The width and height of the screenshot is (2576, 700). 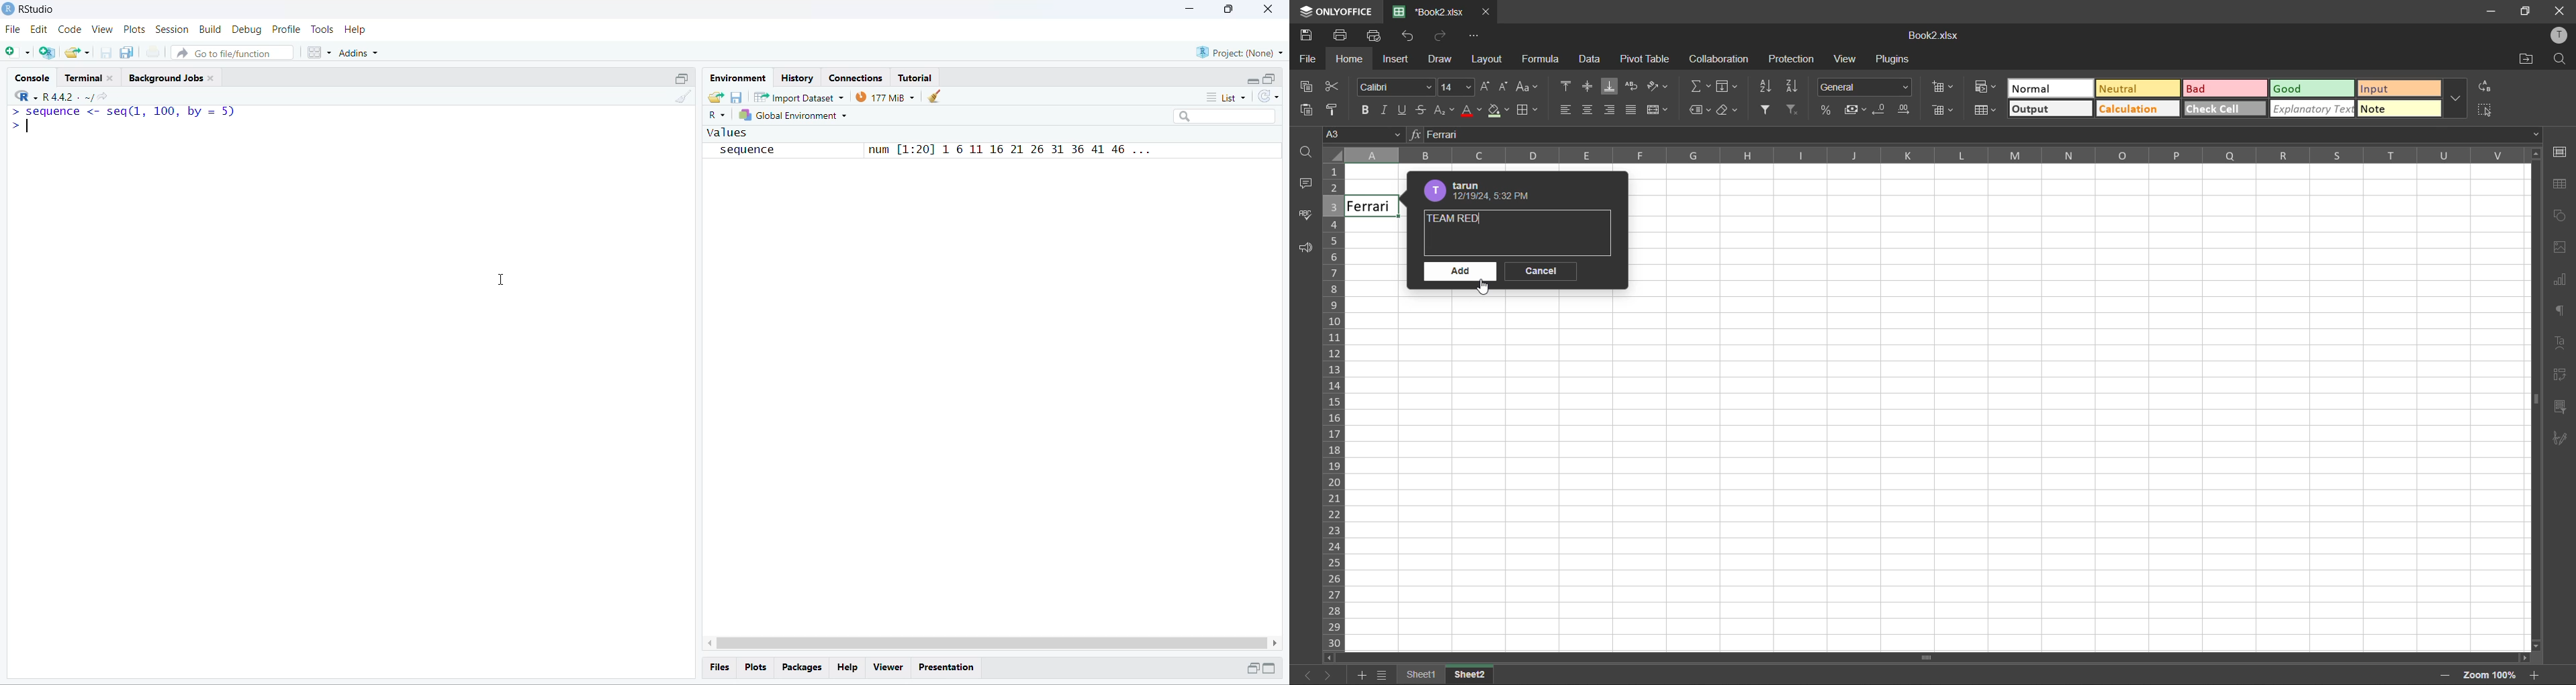 What do you see at coordinates (1518, 245) in the screenshot?
I see `comment input box` at bounding box center [1518, 245].